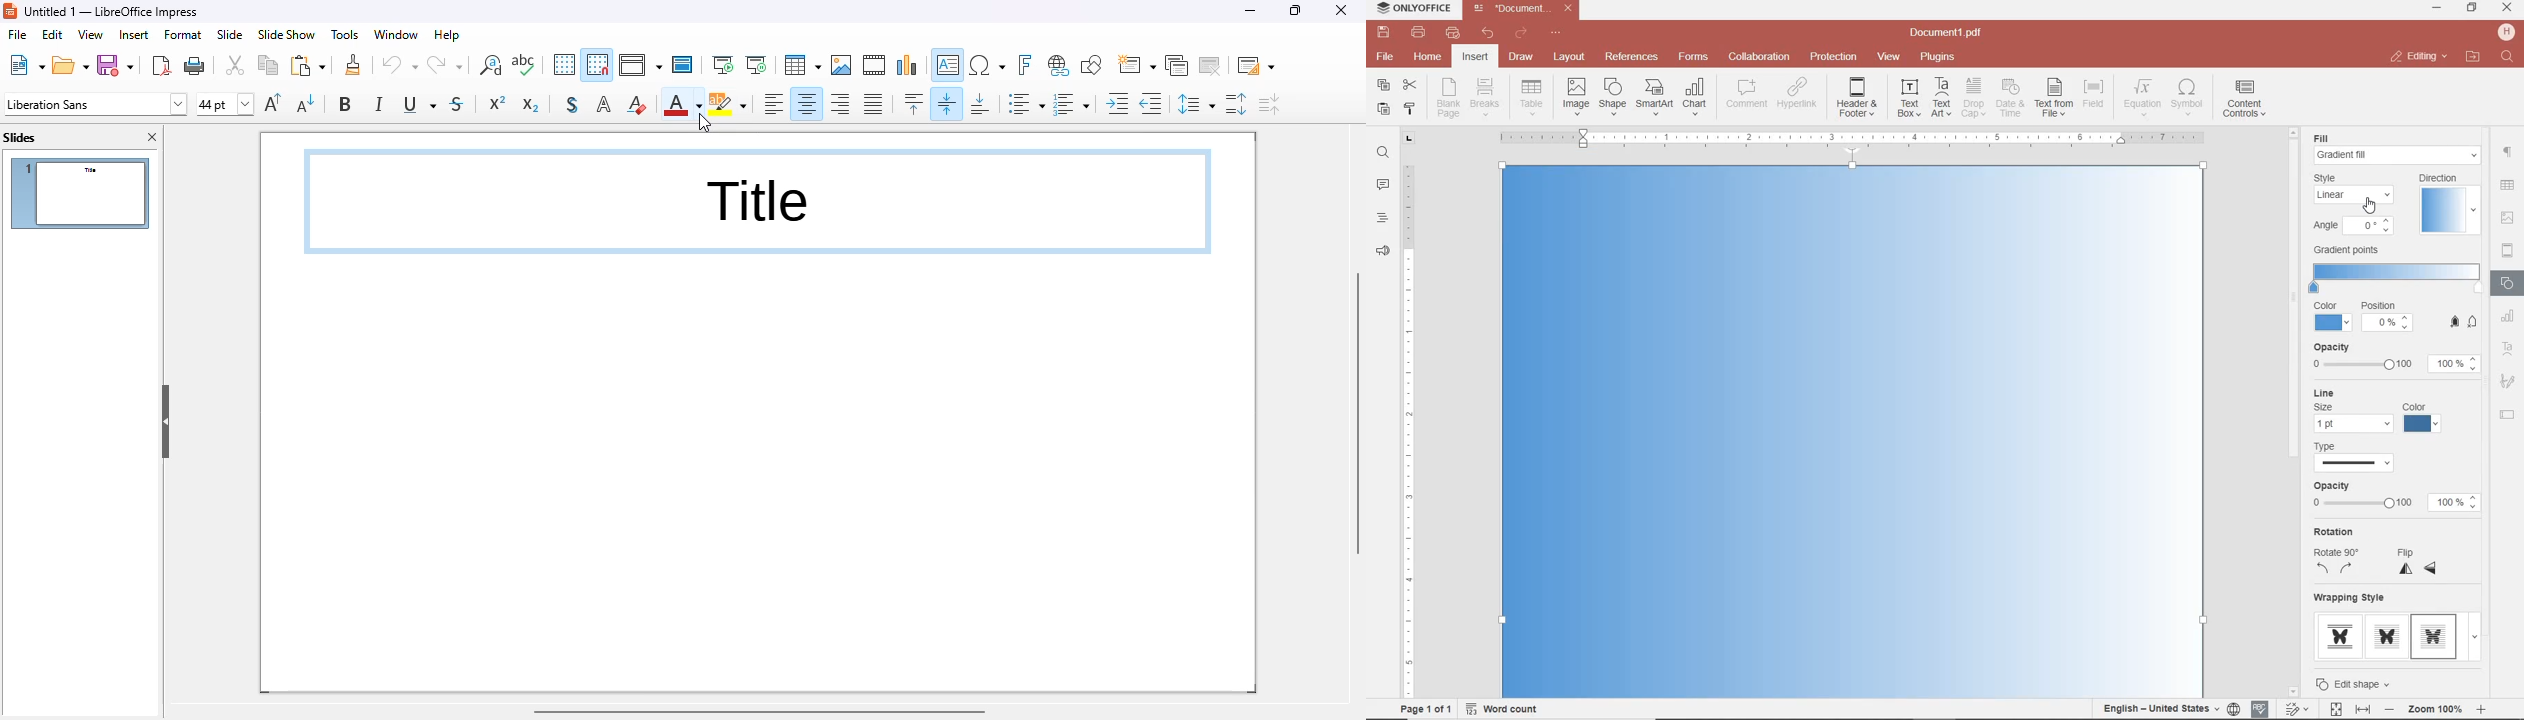 This screenshot has height=728, width=2548. What do you see at coordinates (274, 102) in the screenshot?
I see `increase font size` at bounding box center [274, 102].